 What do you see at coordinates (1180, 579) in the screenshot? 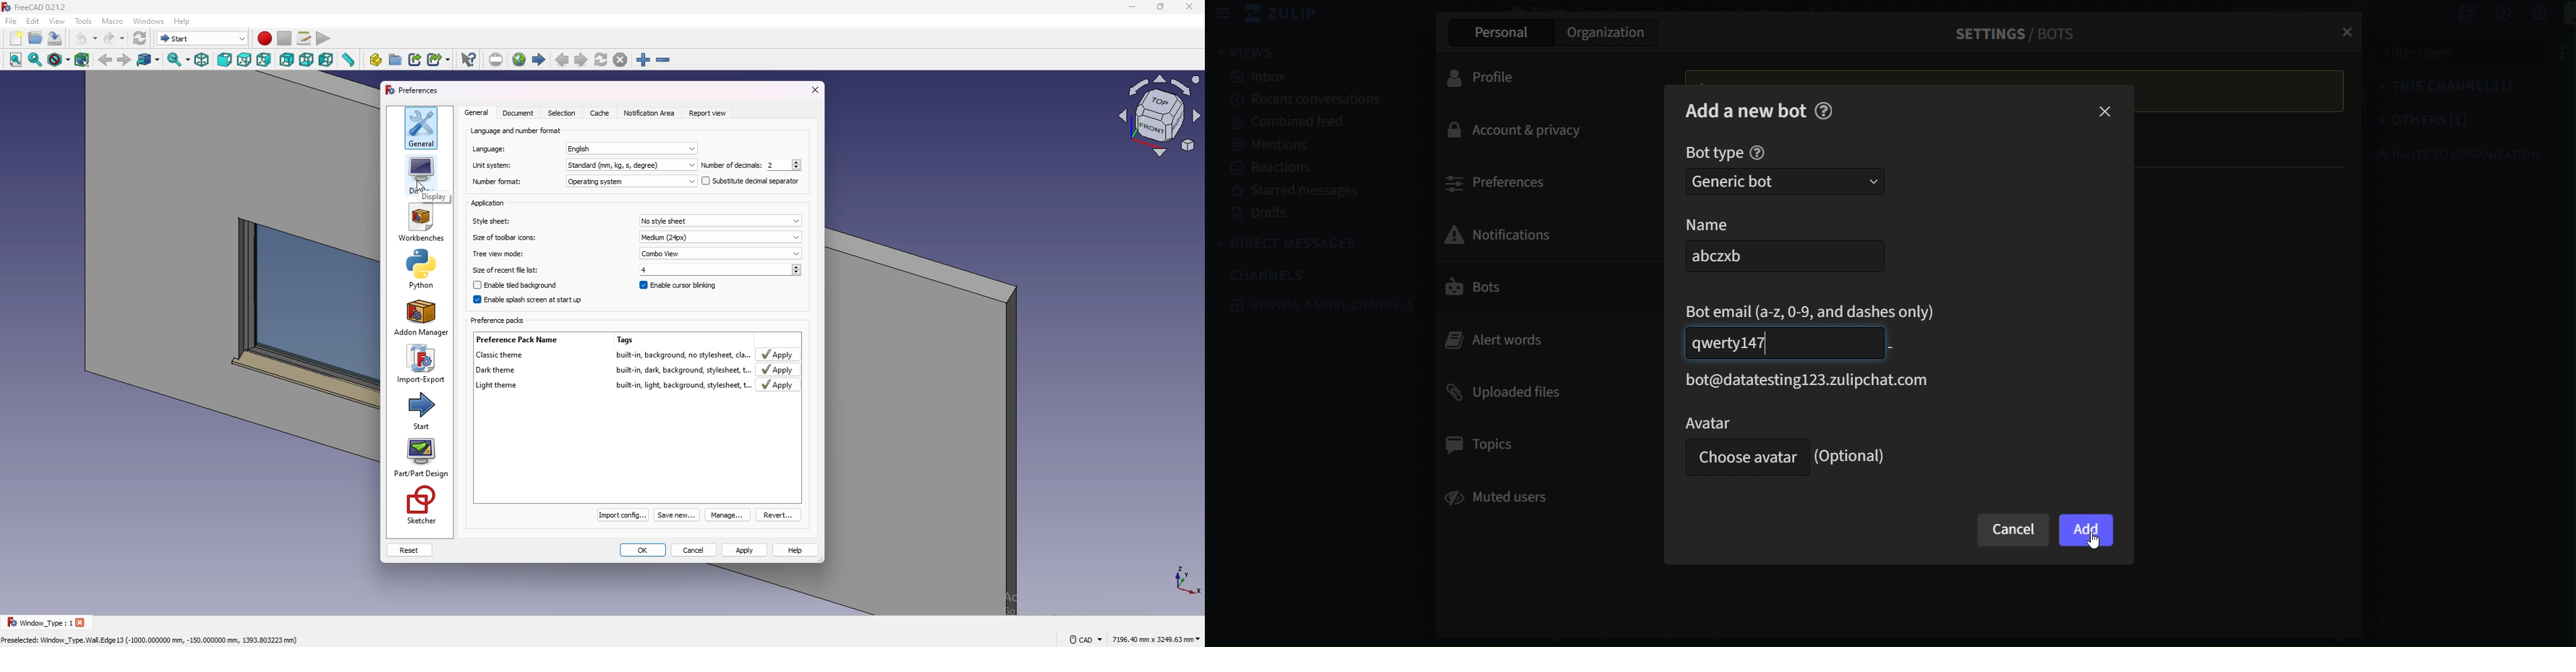
I see `tourus` at bounding box center [1180, 579].